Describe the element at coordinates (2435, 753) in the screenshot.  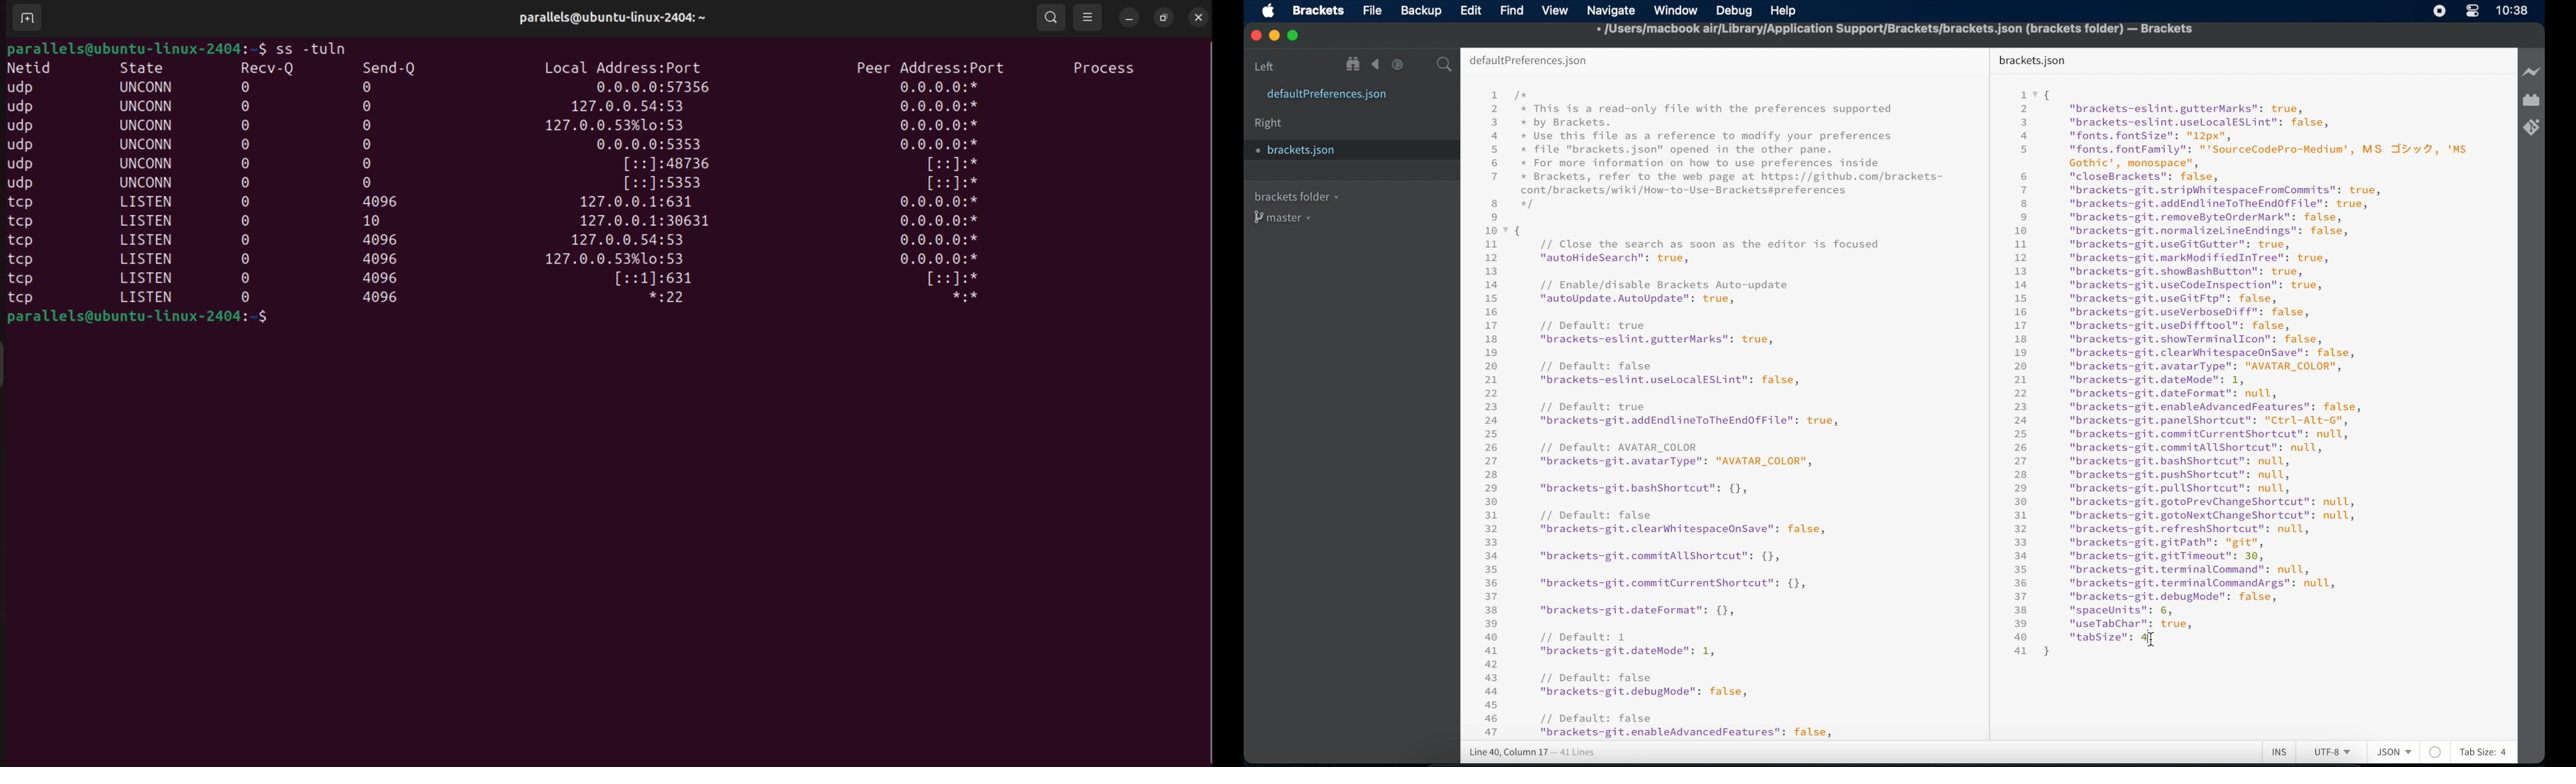
I see `no linter available for json` at that location.